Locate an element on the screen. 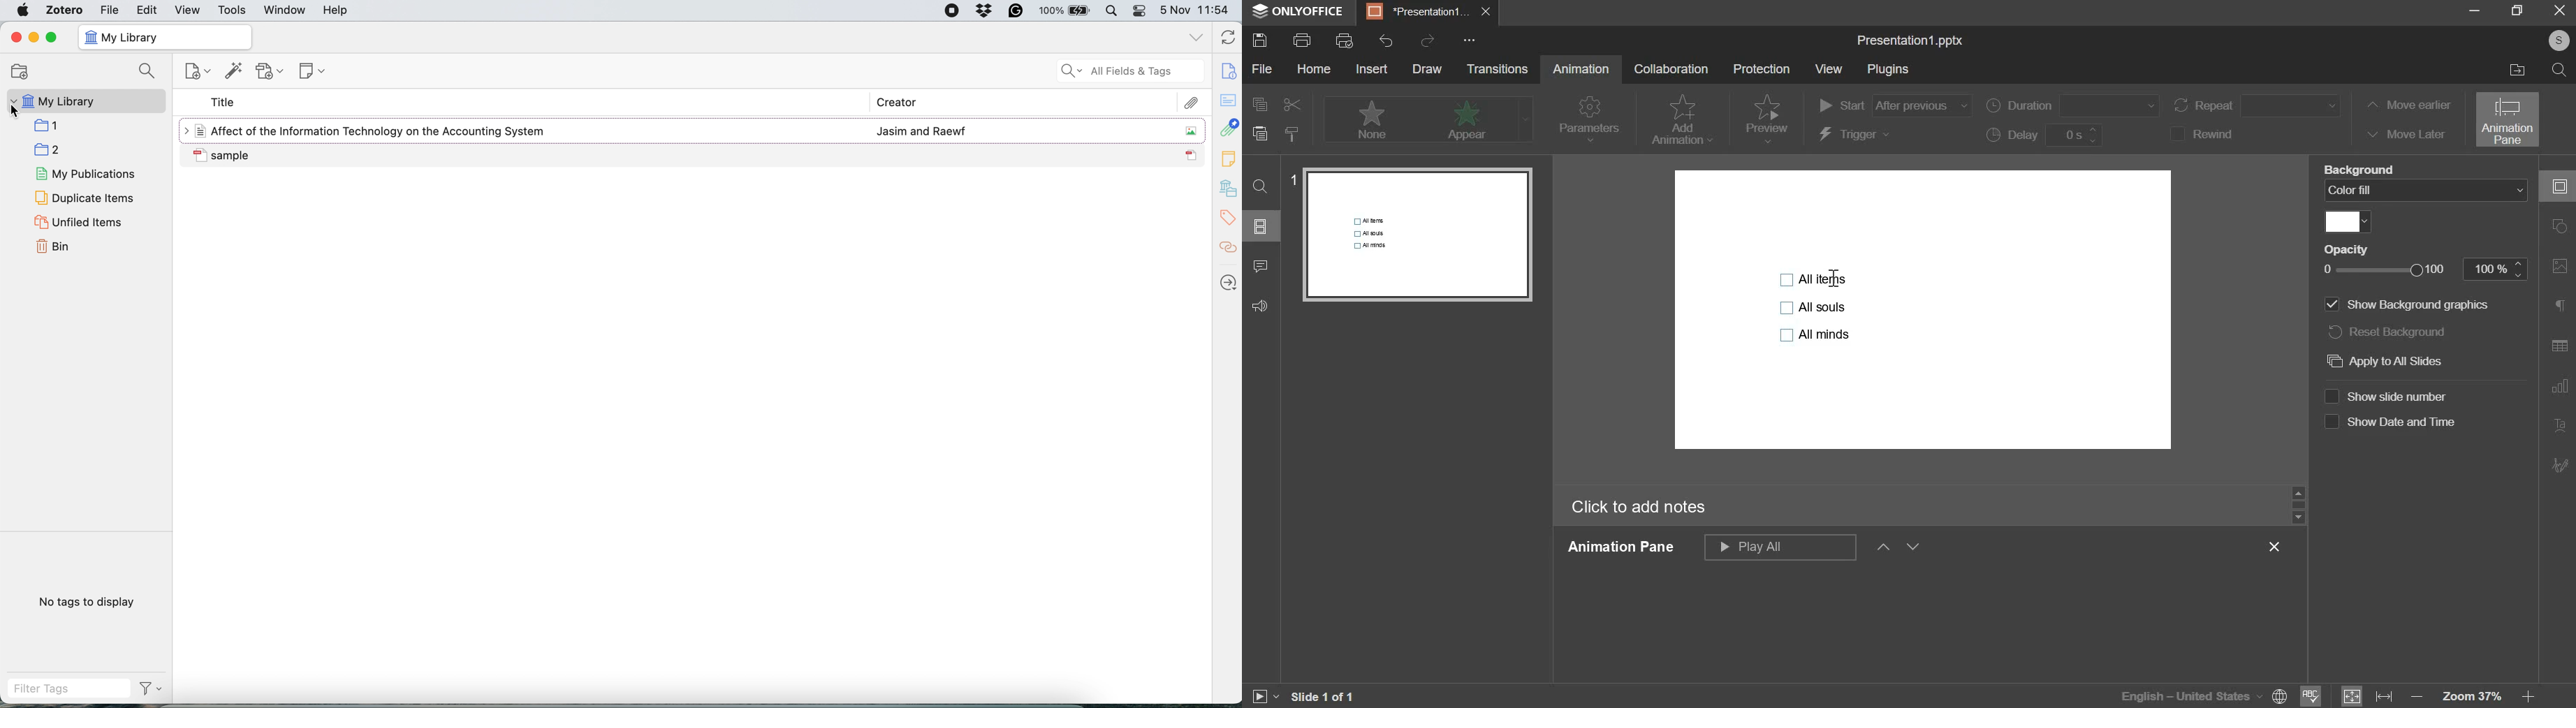  list all tabs is located at coordinates (1199, 39).